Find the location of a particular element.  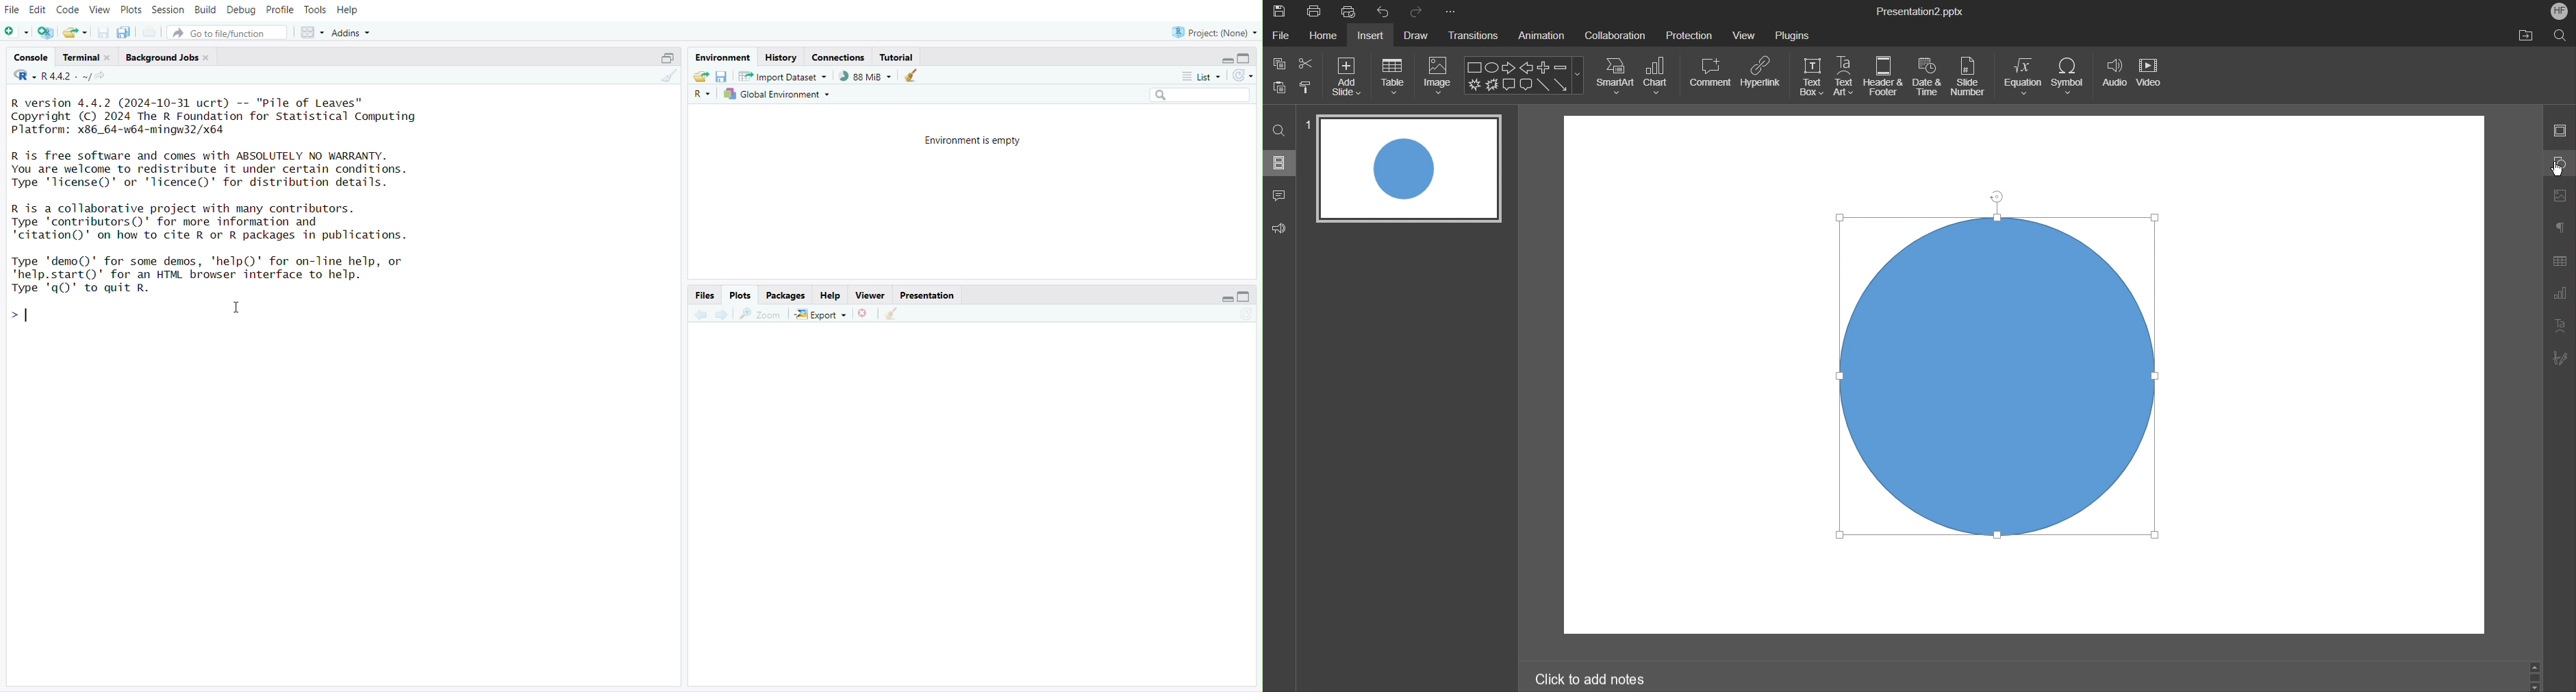

88kib used by R session (Source: Windows System) is located at coordinates (1770, 509).